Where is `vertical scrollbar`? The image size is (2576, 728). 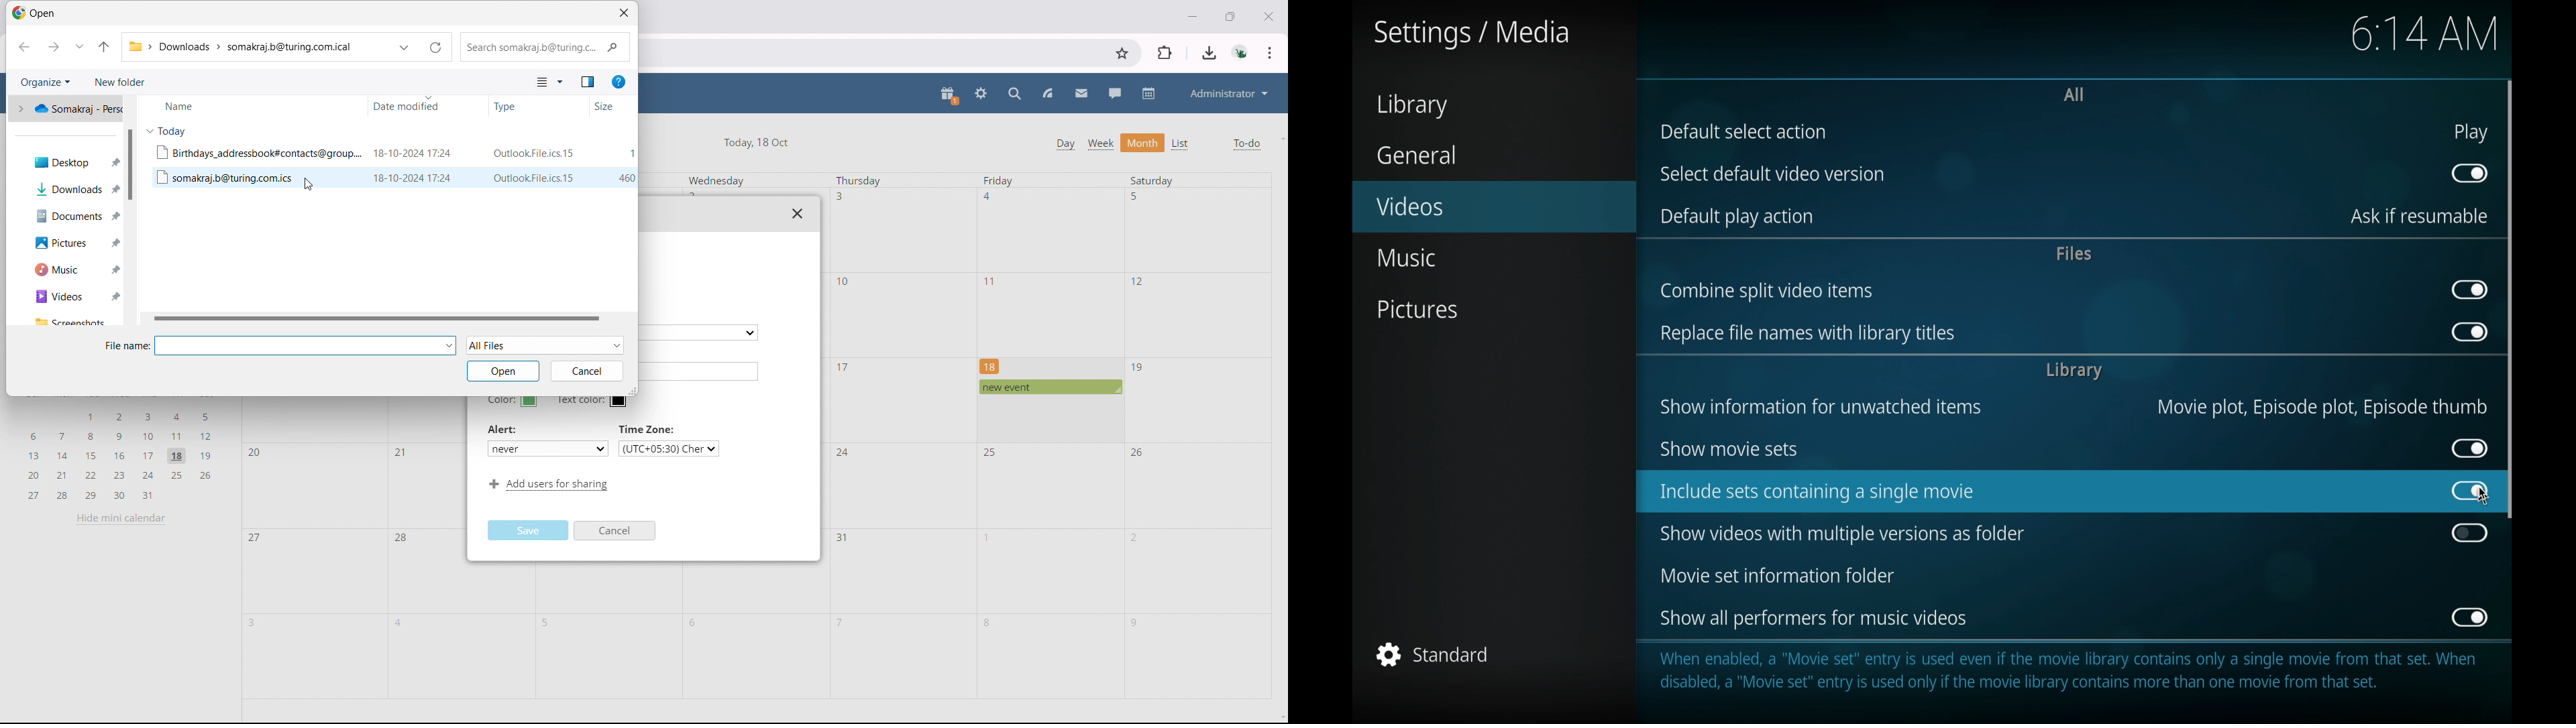 vertical scrollbar is located at coordinates (130, 165).